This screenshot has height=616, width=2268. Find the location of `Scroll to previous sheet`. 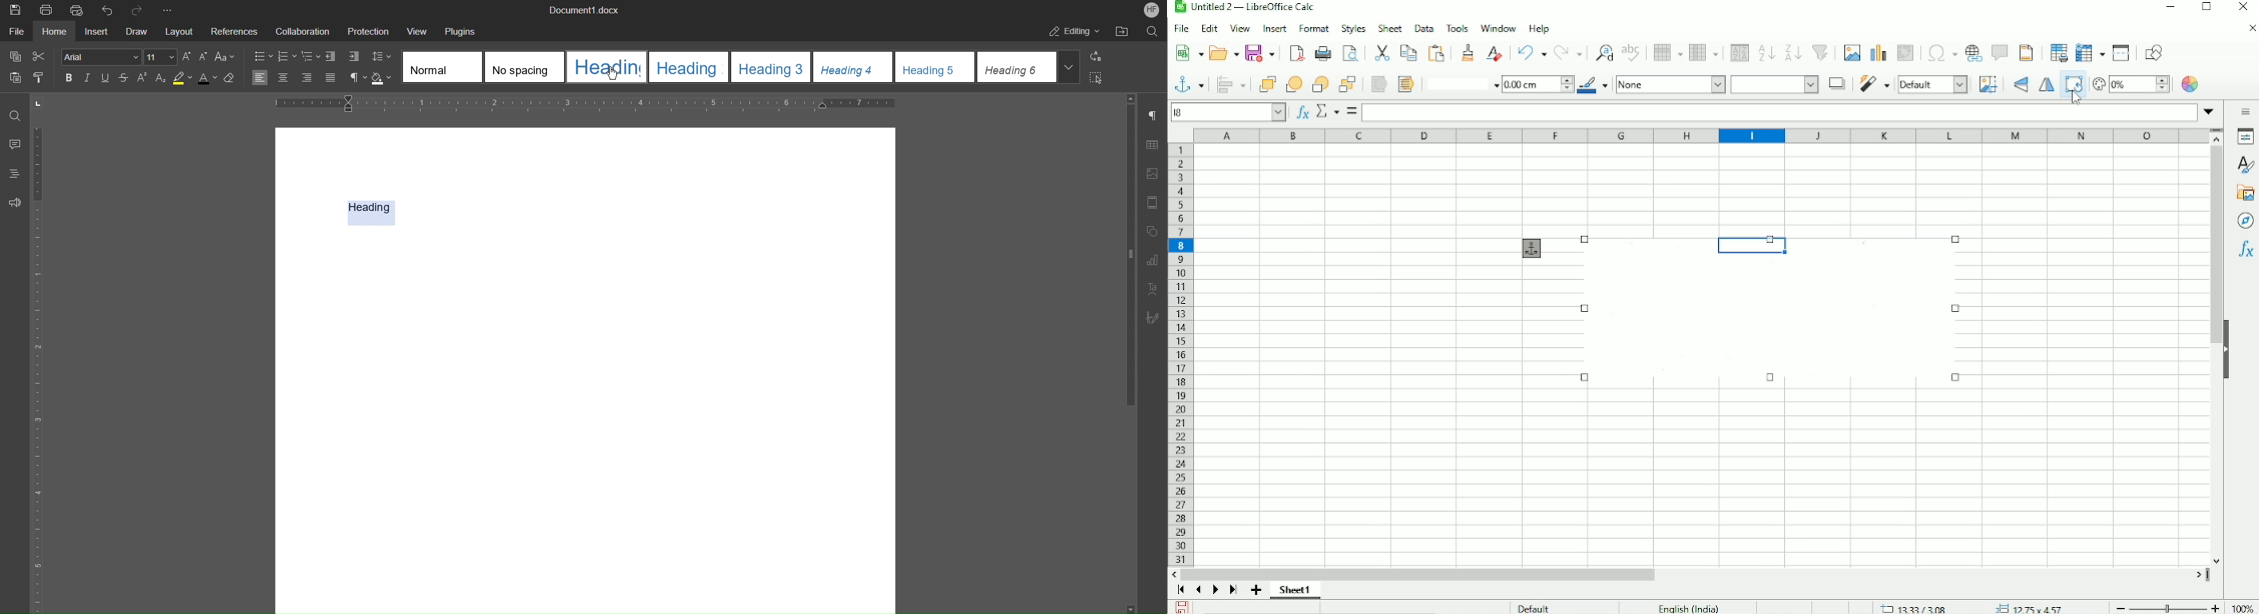

Scroll to previous sheet is located at coordinates (1197, 590).